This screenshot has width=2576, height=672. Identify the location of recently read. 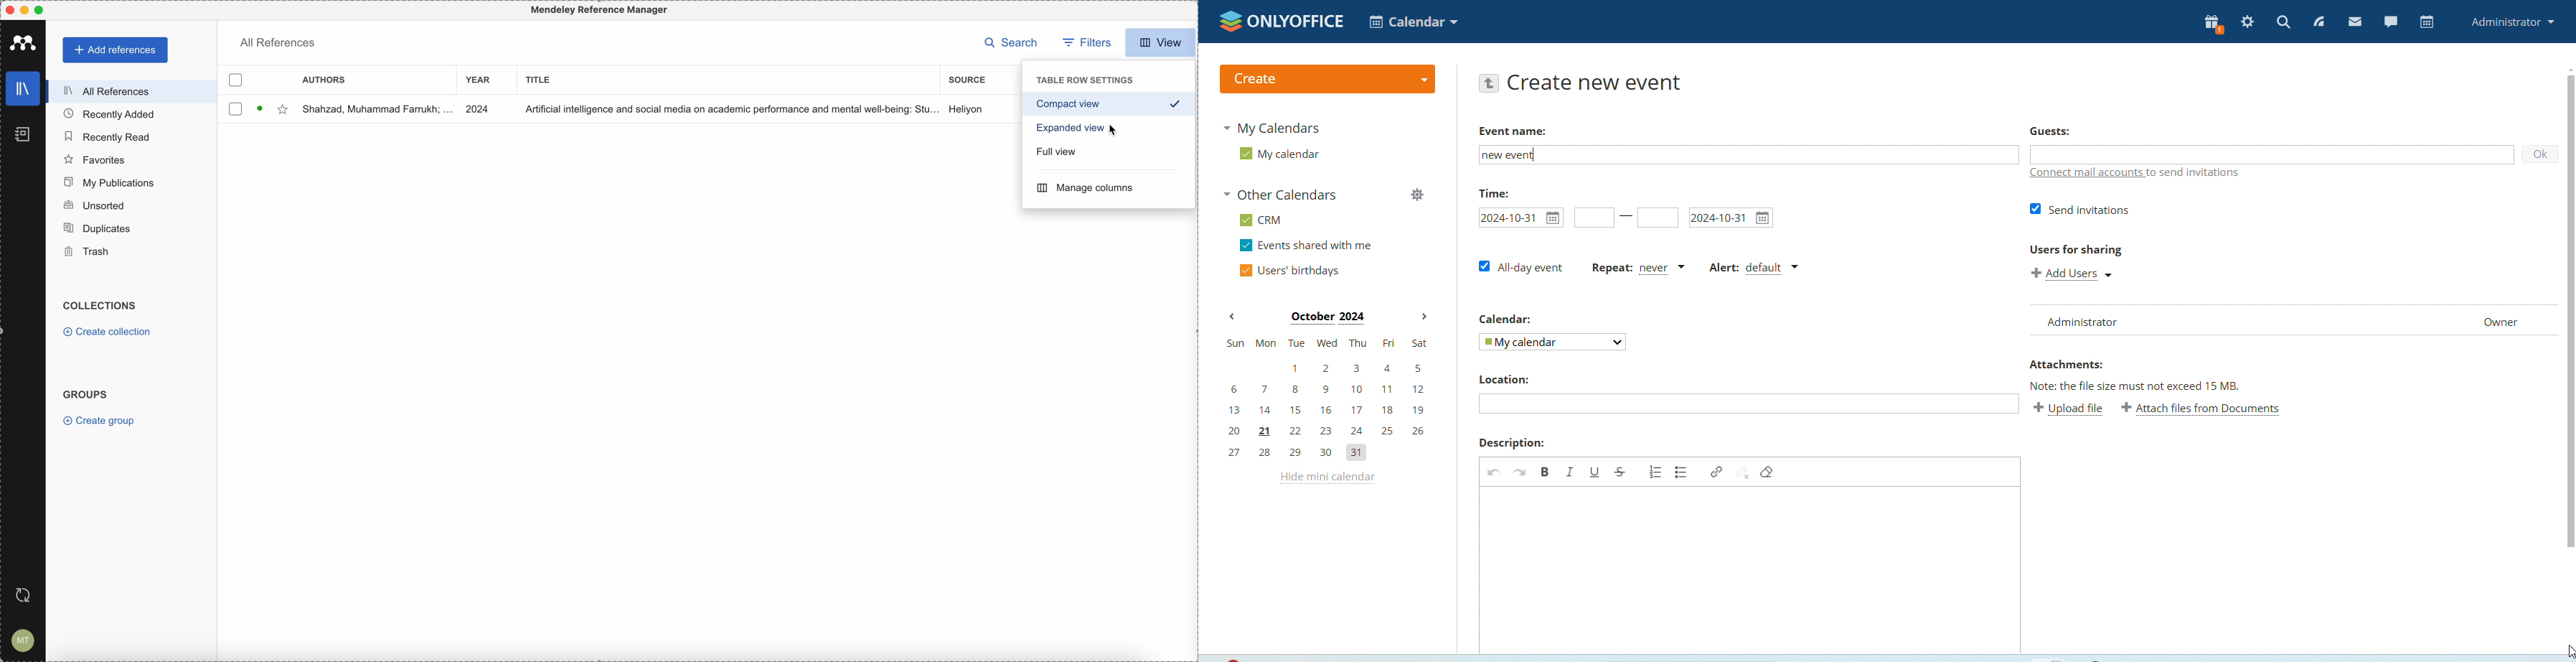
(108, 137).